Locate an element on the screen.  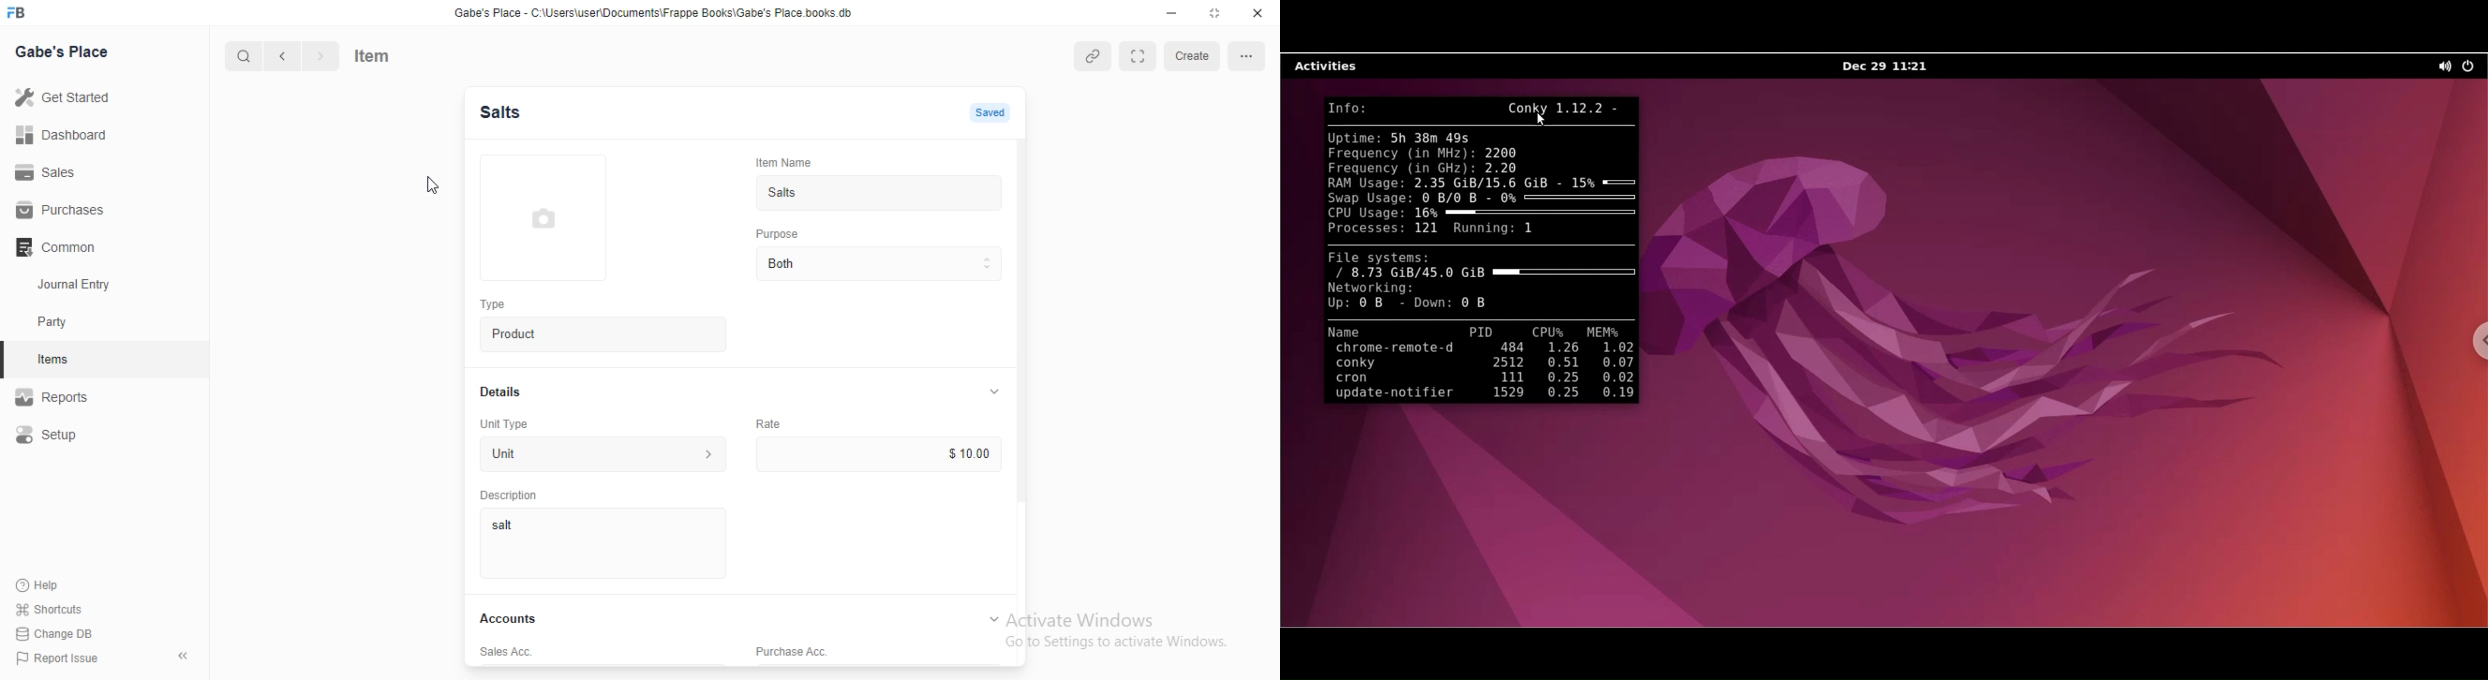
cursor is located at coordinates (437, 184).